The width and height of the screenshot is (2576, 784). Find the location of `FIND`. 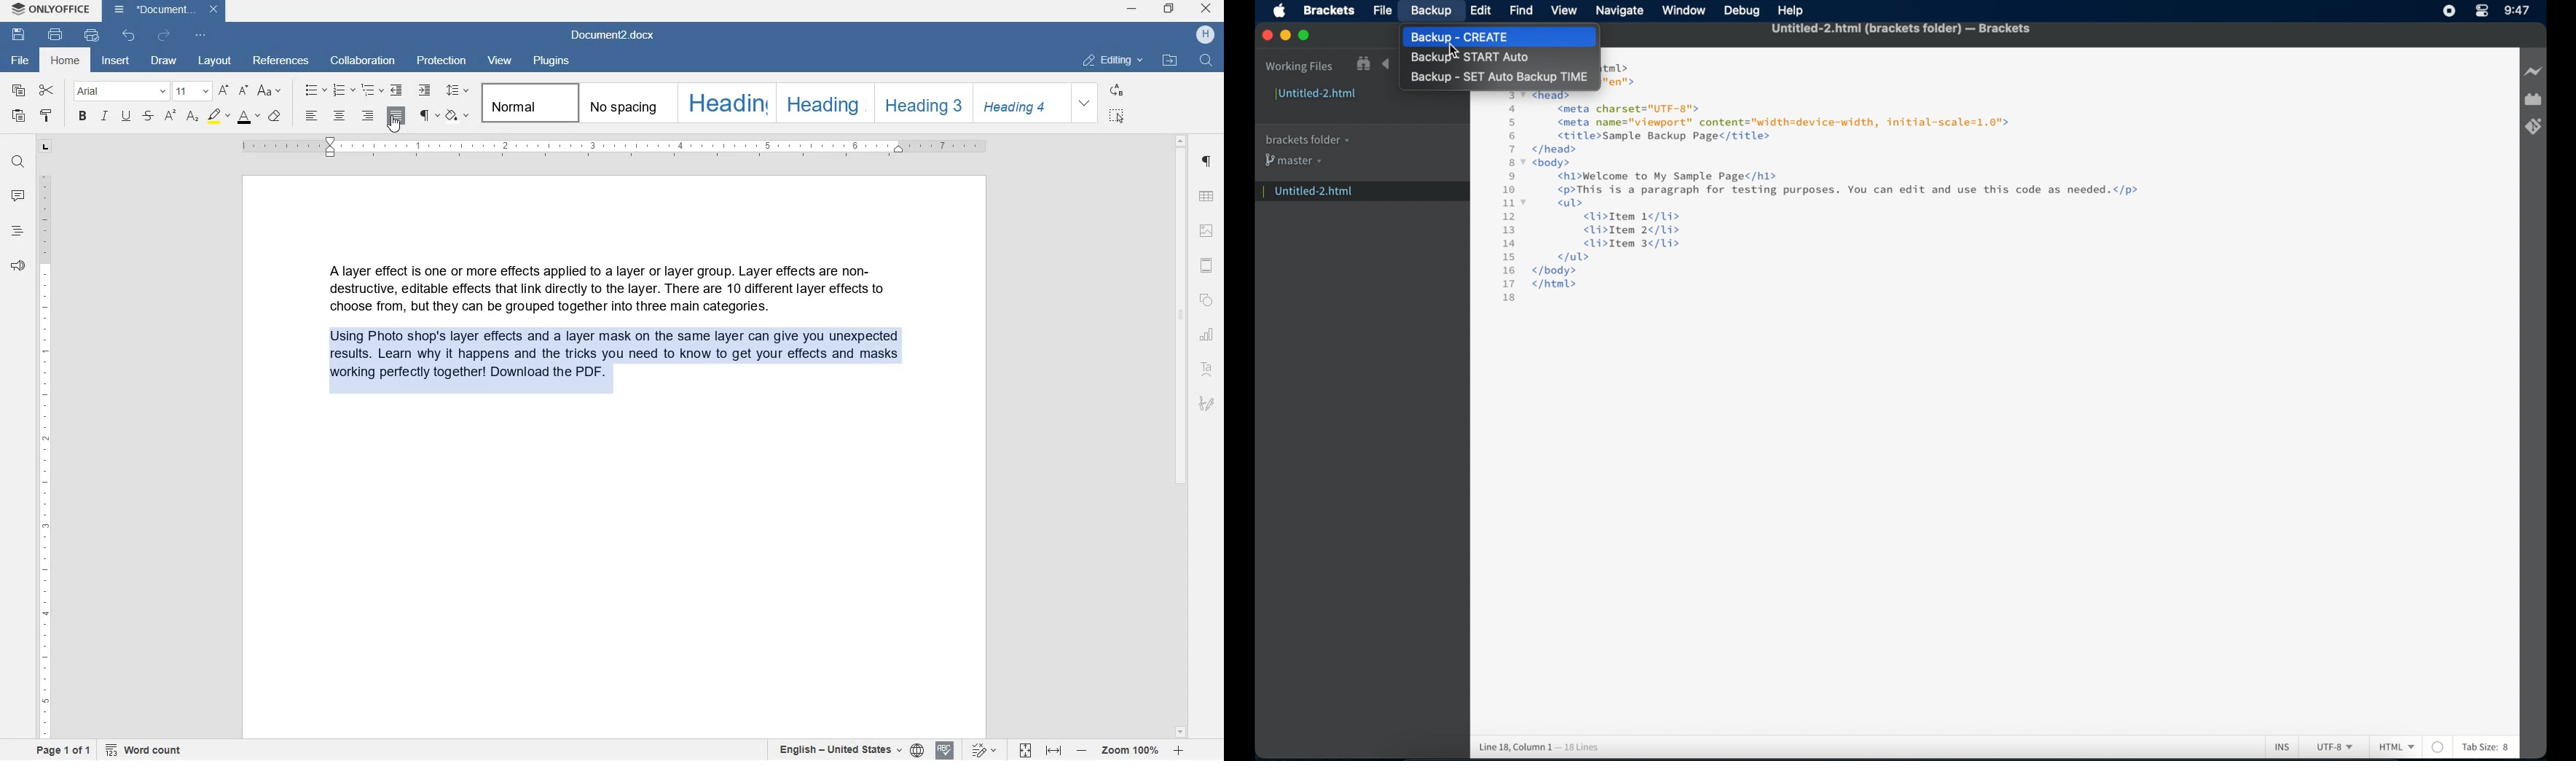

FIND is located at coordinates (1206, 61).